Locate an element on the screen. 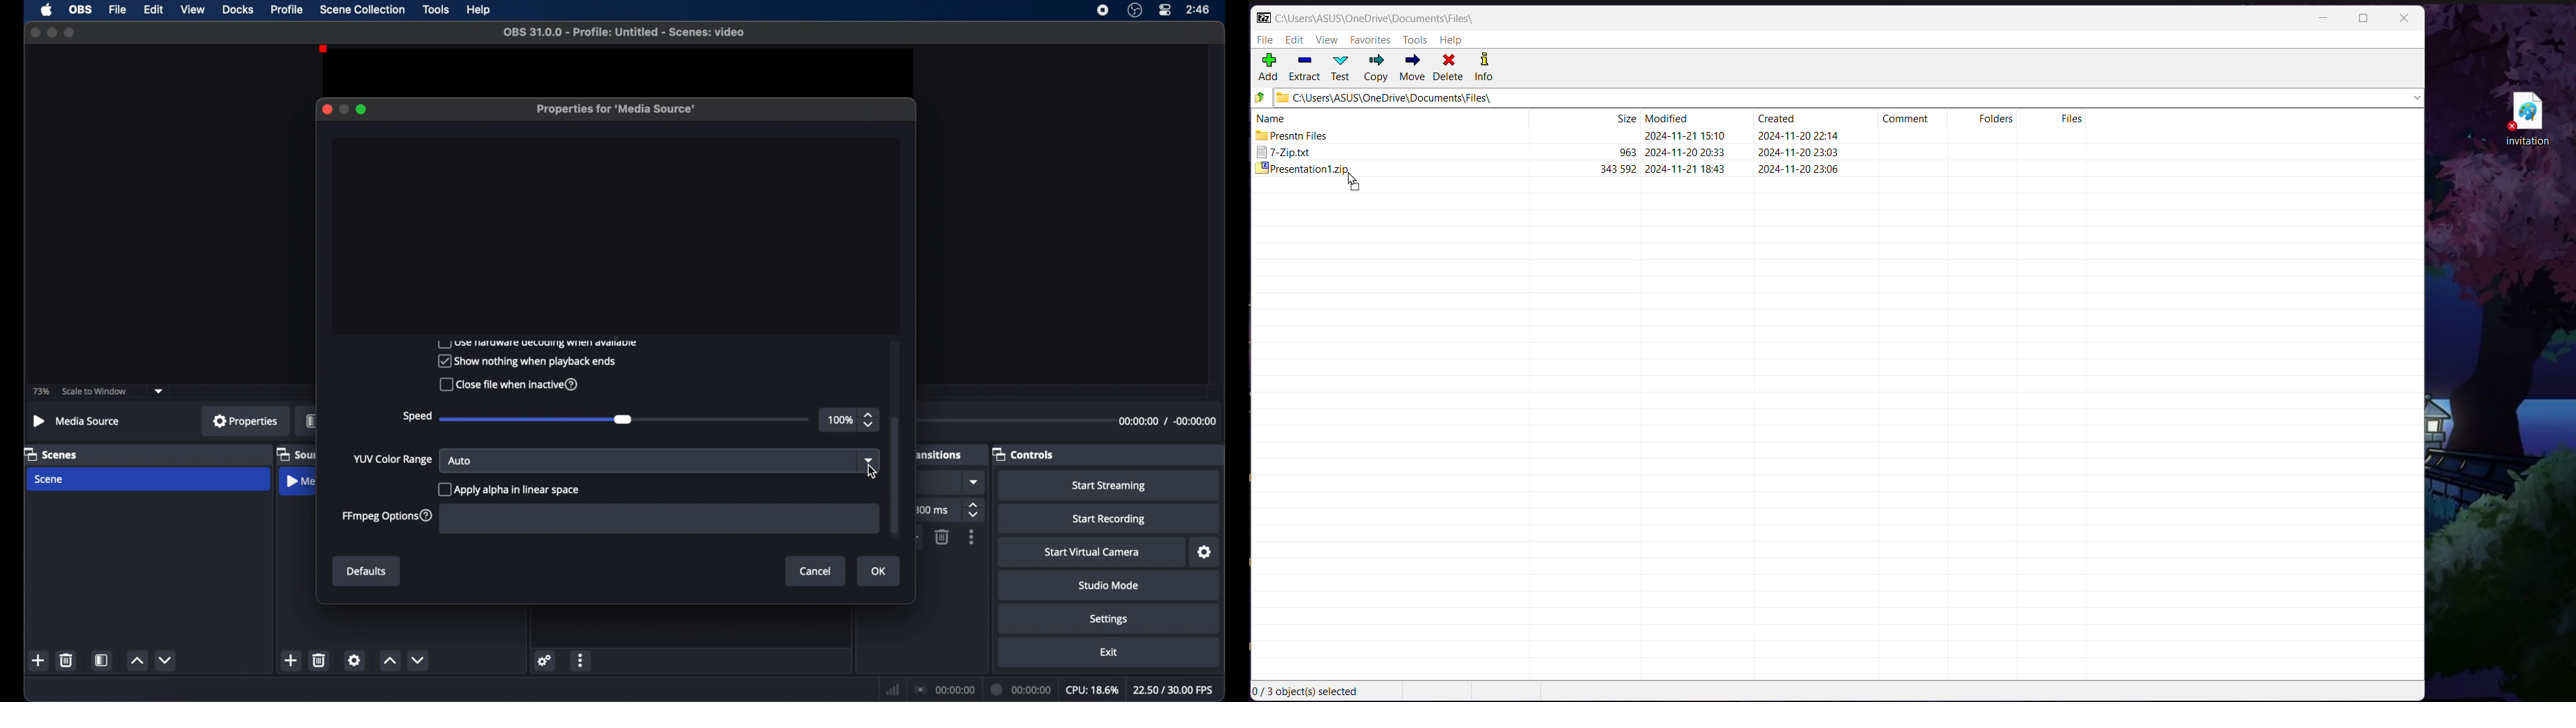 This screenshot has height=728, width=2576. dropdown is located at coordinates (159, 390).